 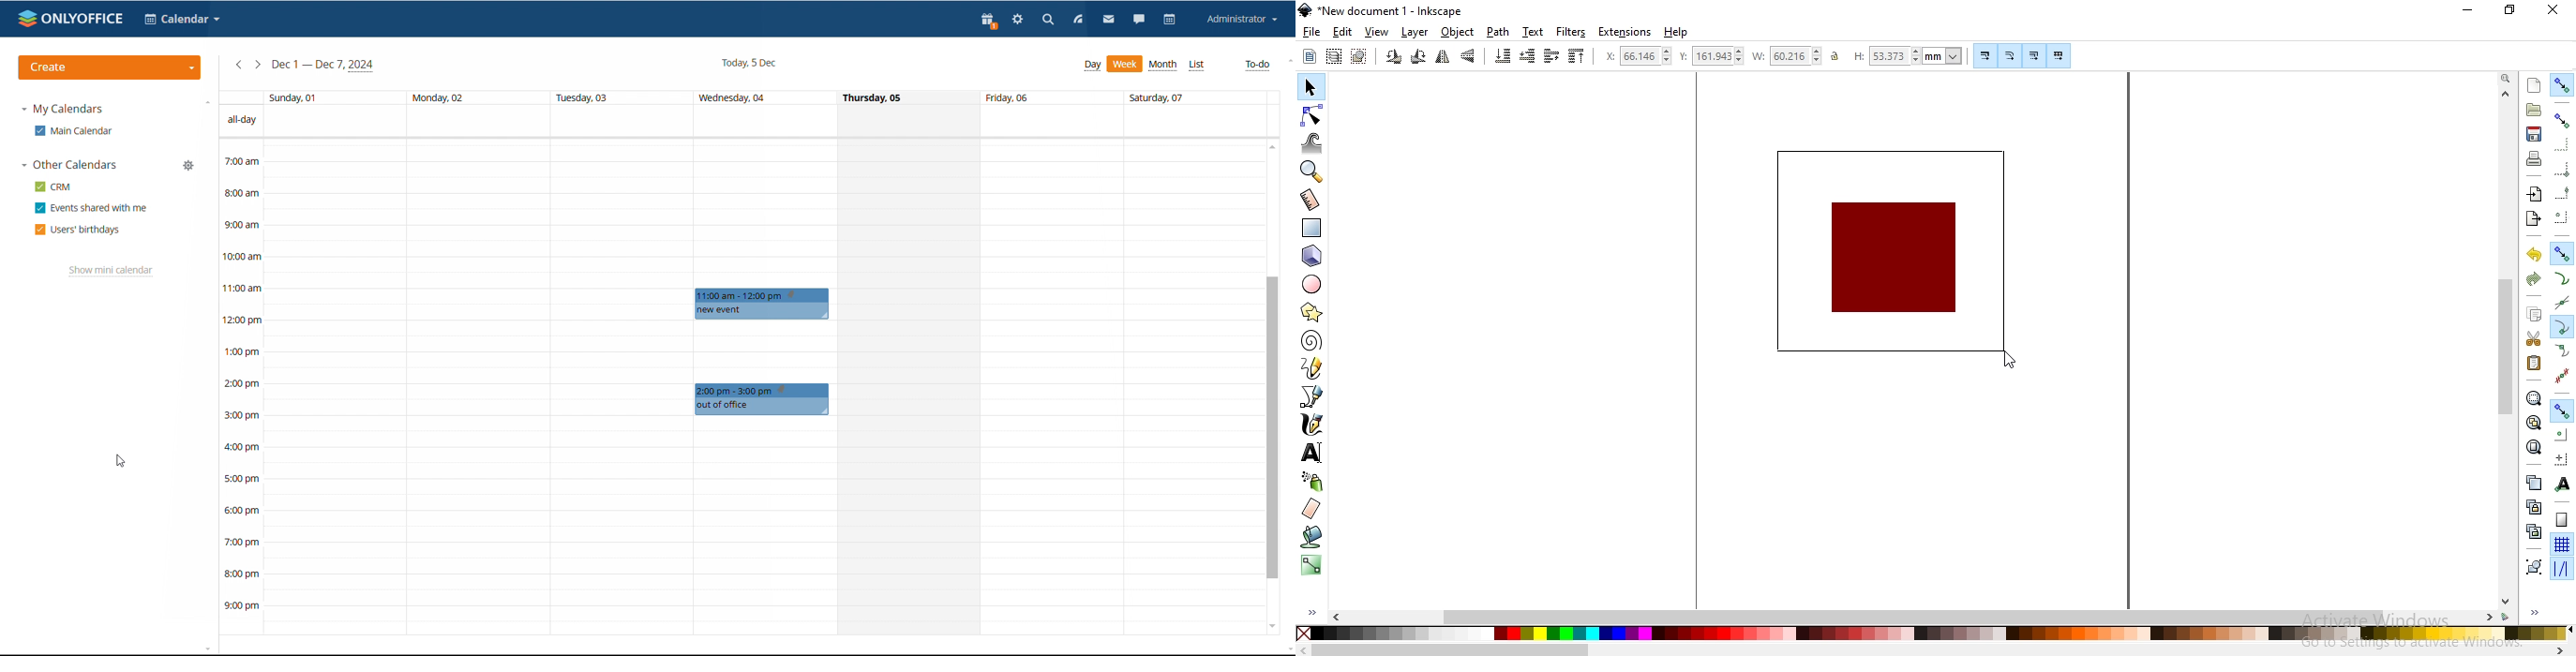 What do you see at coordinates (1310, 539) in the screenshot?
I see `fill bounded areas` at bounding box center [1310, 539].